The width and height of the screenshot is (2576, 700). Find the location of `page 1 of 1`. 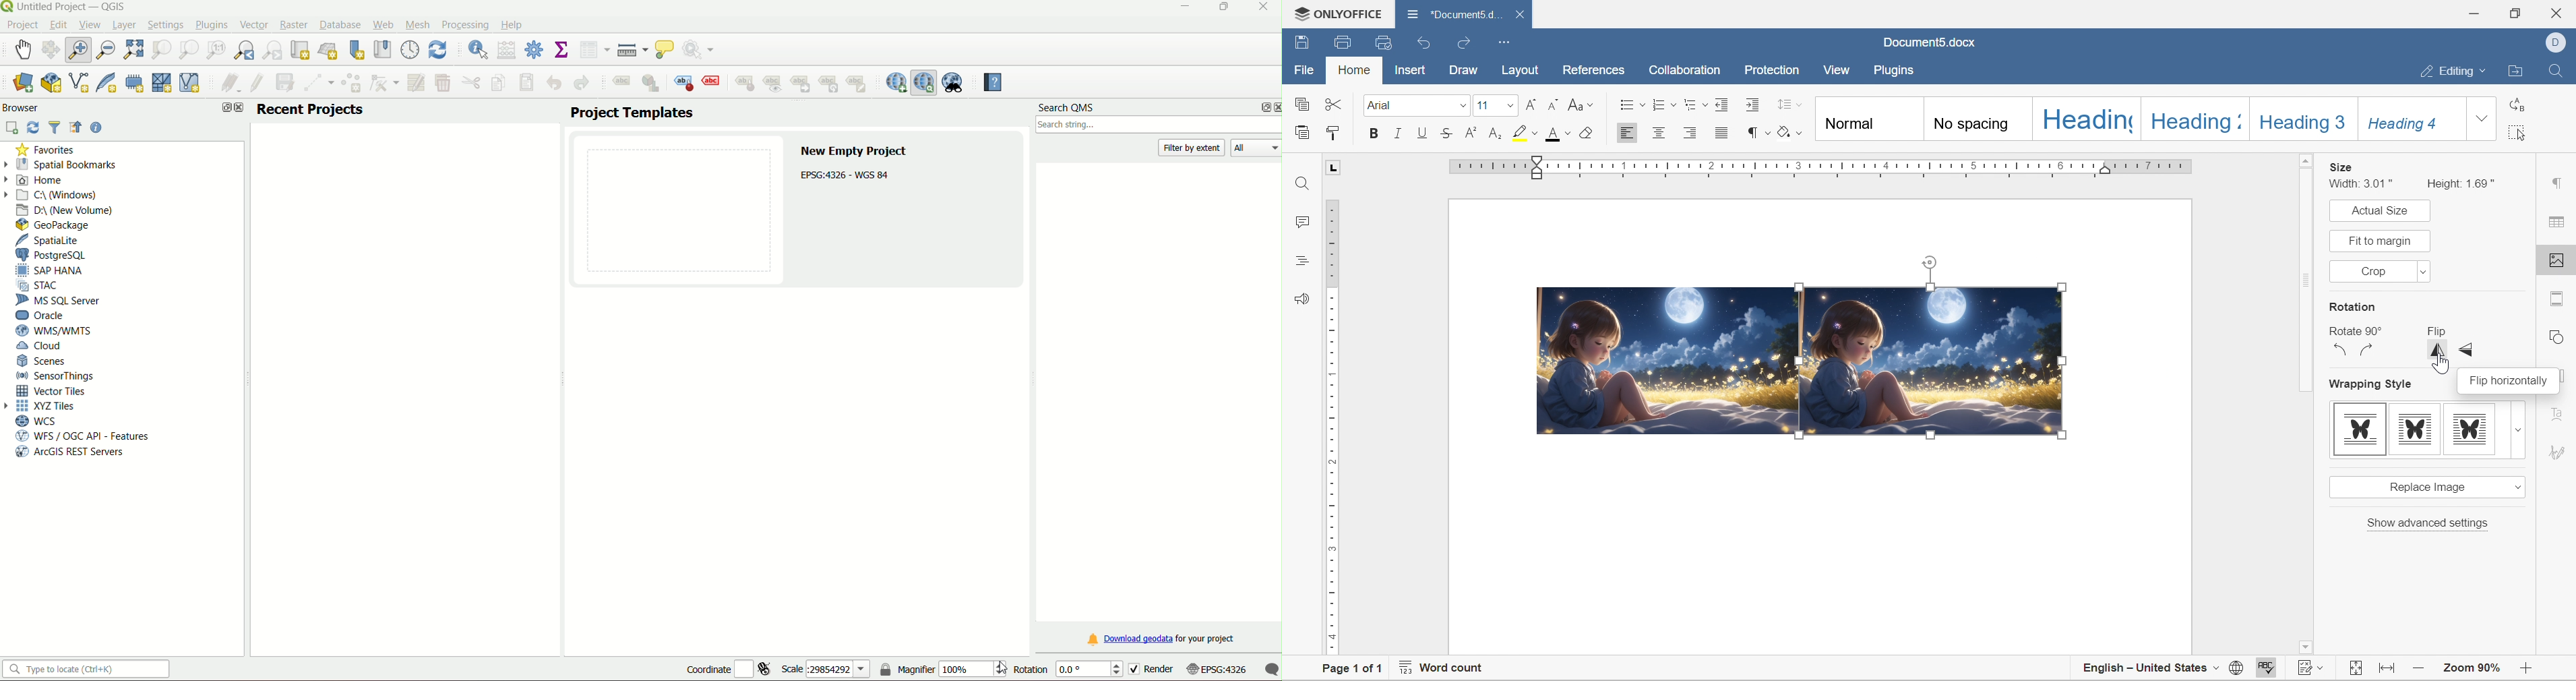

page 1 of 1 is located at coordinates (1355, 672).